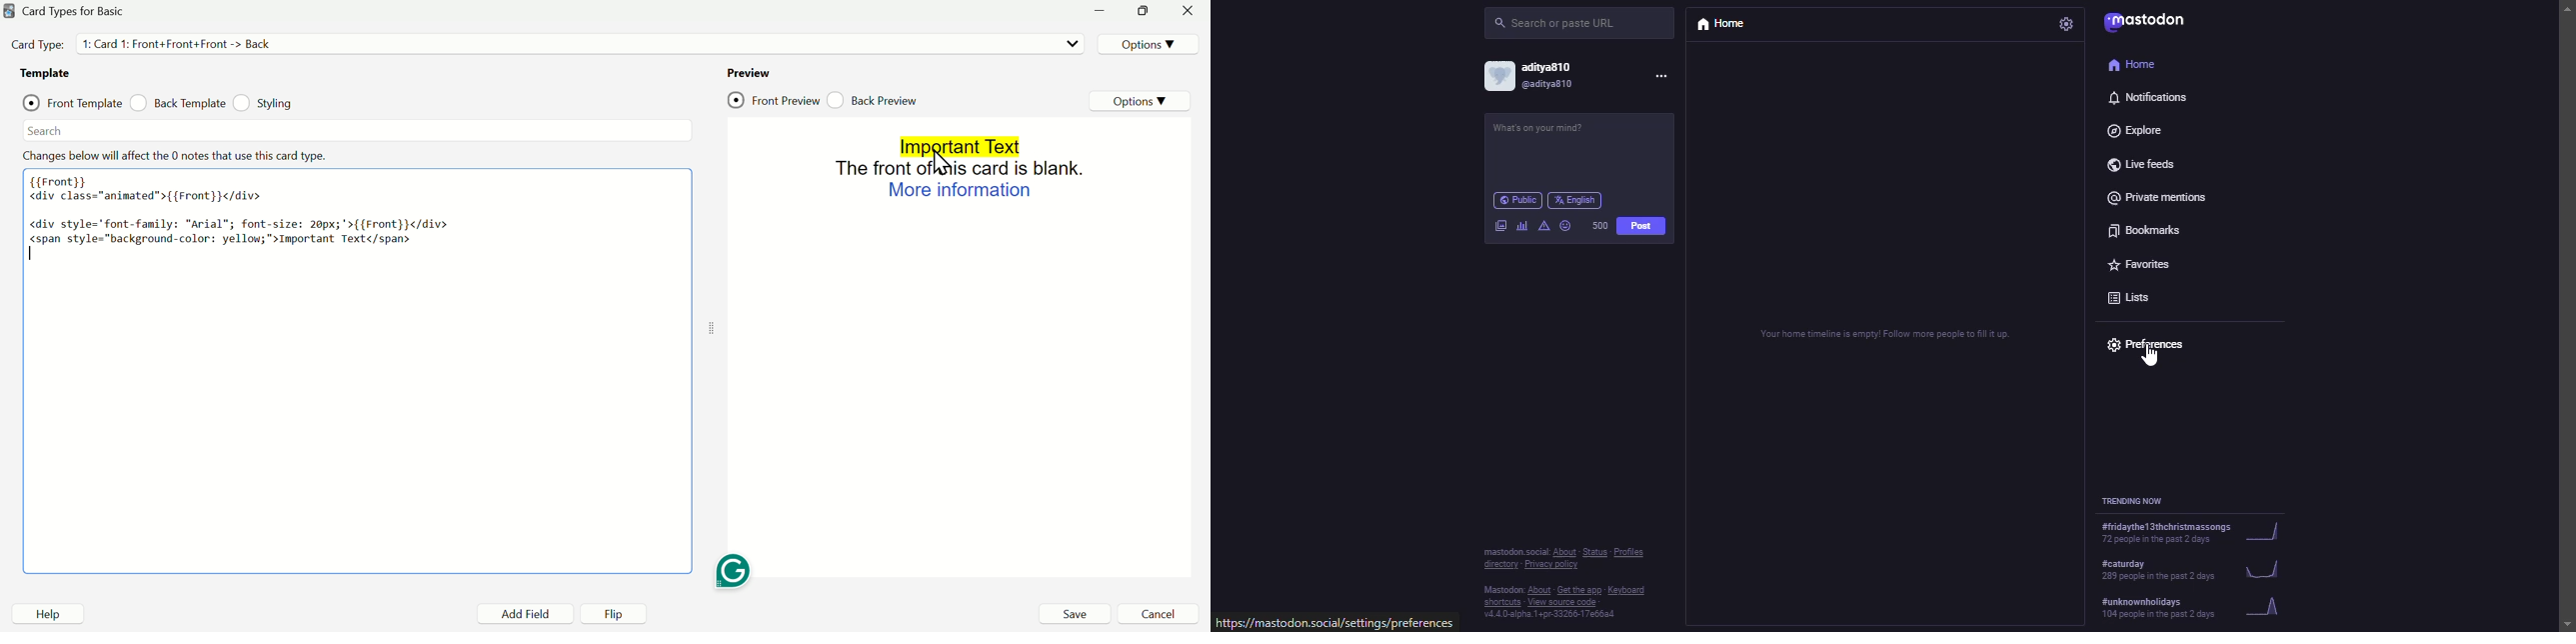 The width and height of the screenshot is (2576, 644). What do you see at coordinates (518, 613) in the screenshot?
I see `Add Field` at bounding box center [518, 613].